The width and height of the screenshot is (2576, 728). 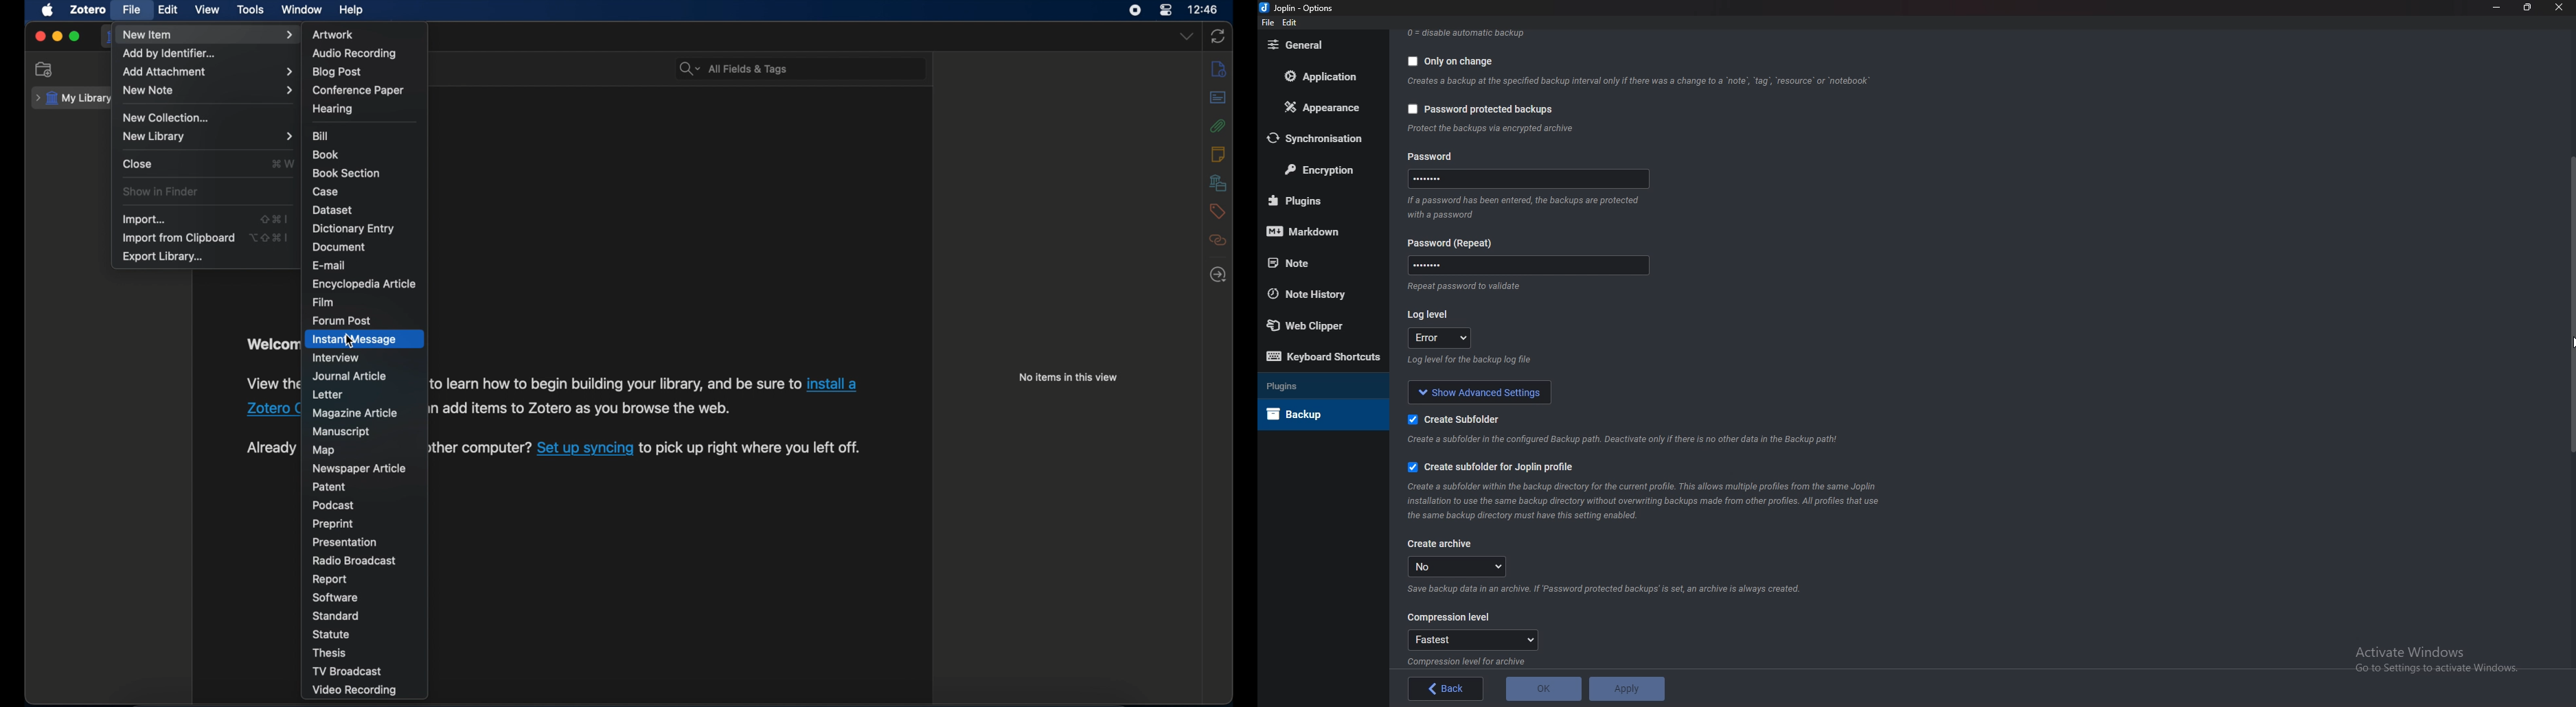 What do you see at coordinates (348, 377) in the screenshot?
I see `journal article` at bounding box center [348, 377].